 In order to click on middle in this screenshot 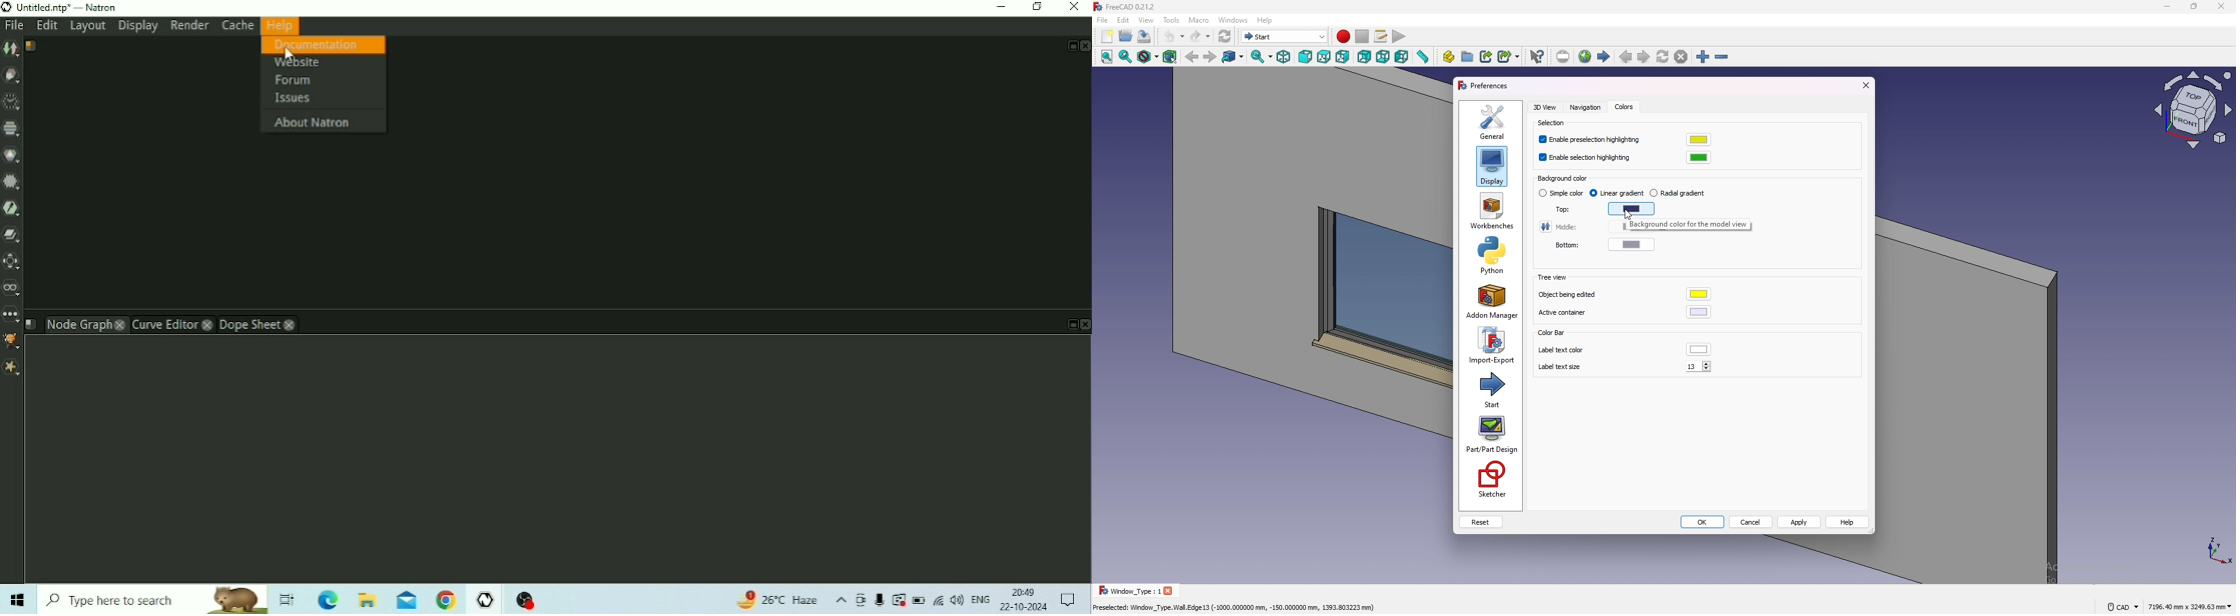, I will do `click(1560, 227)`.